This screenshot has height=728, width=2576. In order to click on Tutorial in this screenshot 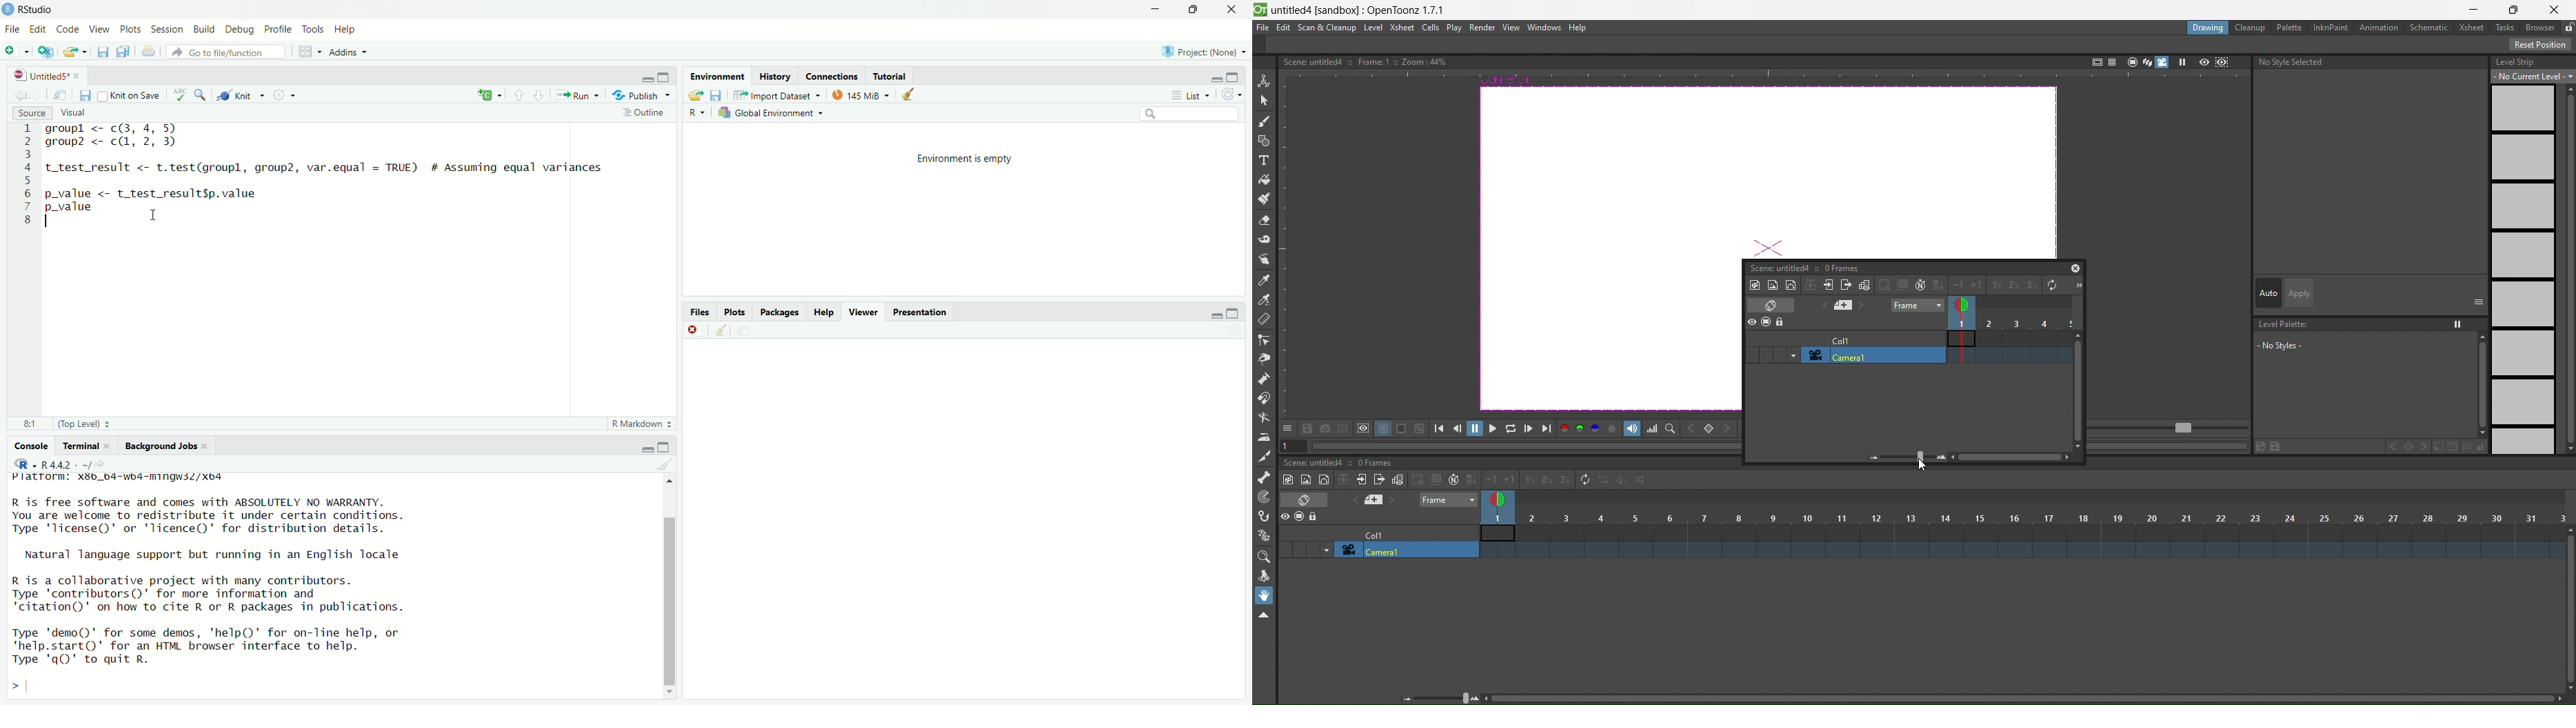, I will do `click(893, 76)`.